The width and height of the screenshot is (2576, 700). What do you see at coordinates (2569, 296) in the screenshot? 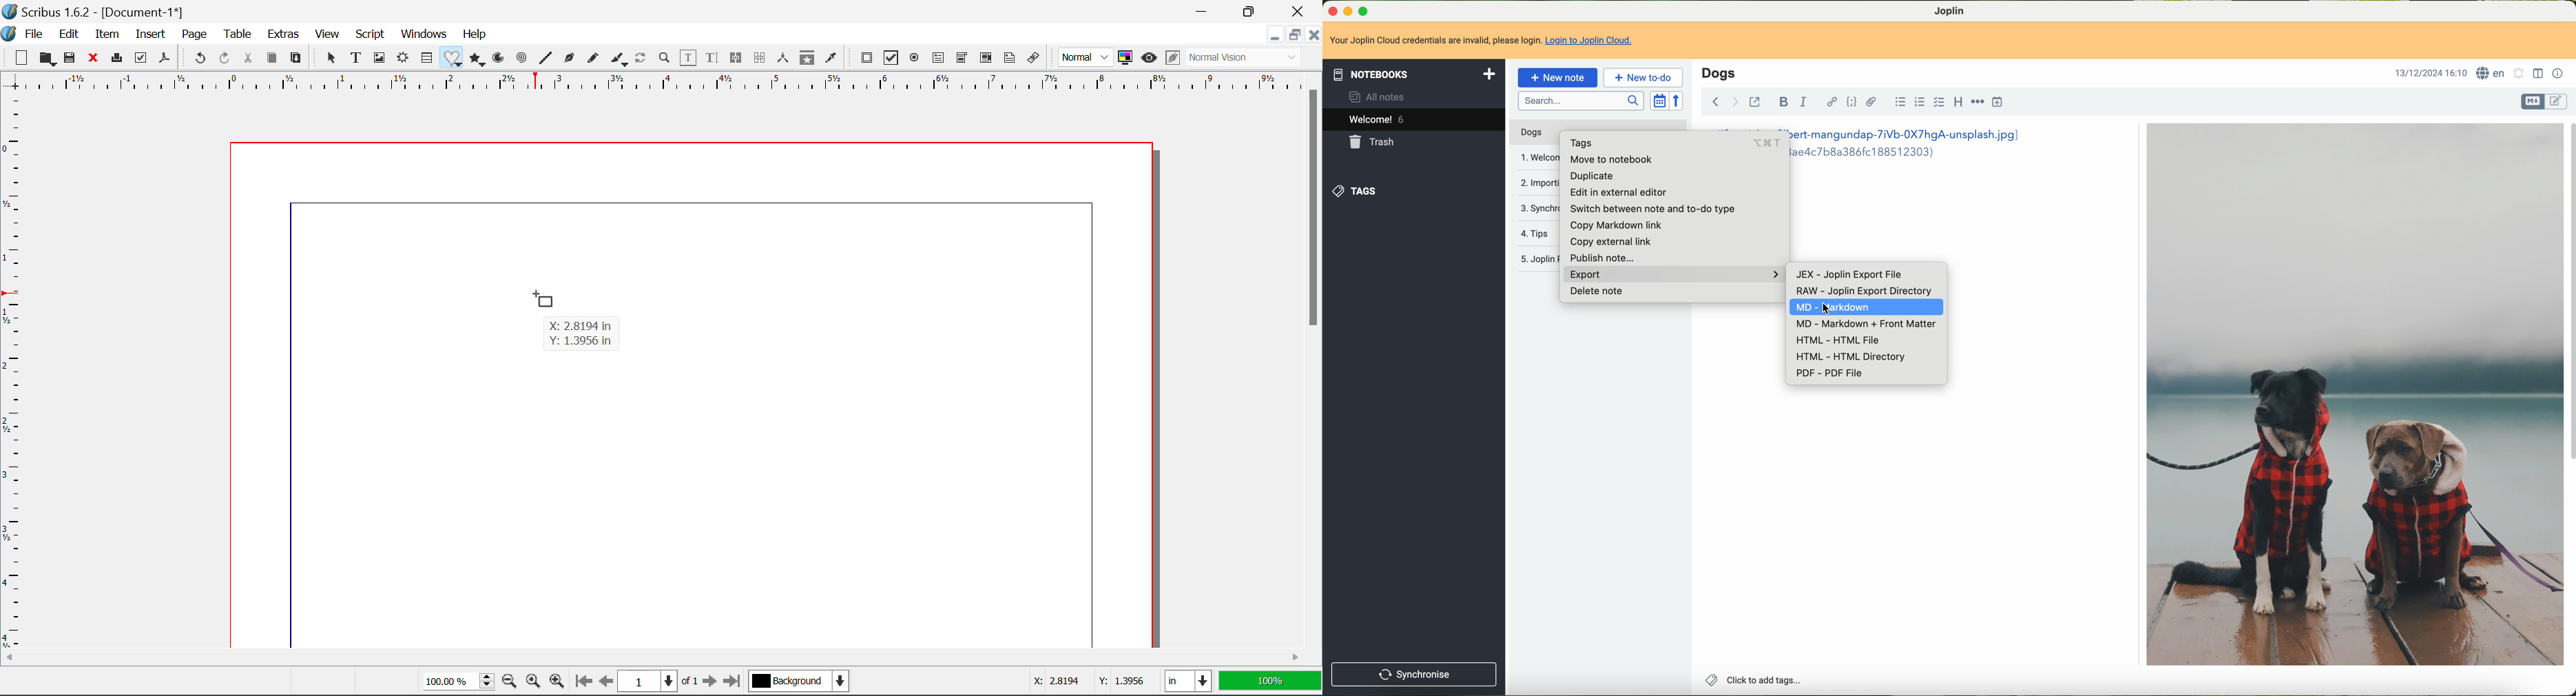
I see `scroll bar` at bounding box center [2569, 296].